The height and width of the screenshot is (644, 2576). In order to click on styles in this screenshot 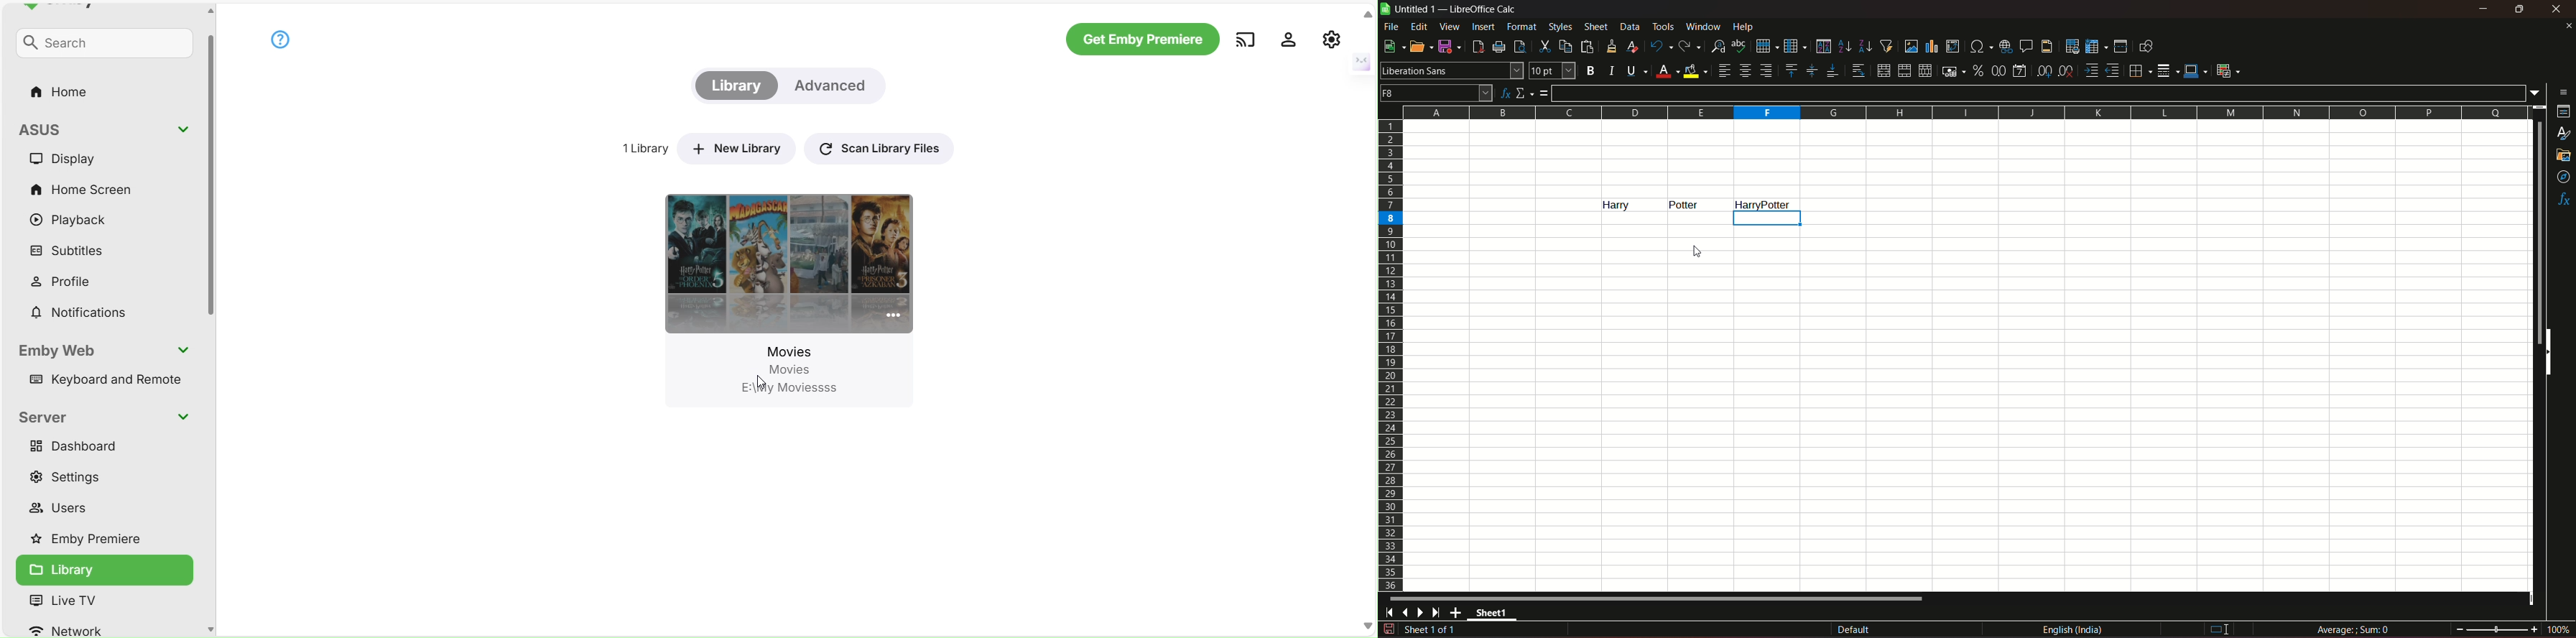, I will do `click(1559, 26)`.